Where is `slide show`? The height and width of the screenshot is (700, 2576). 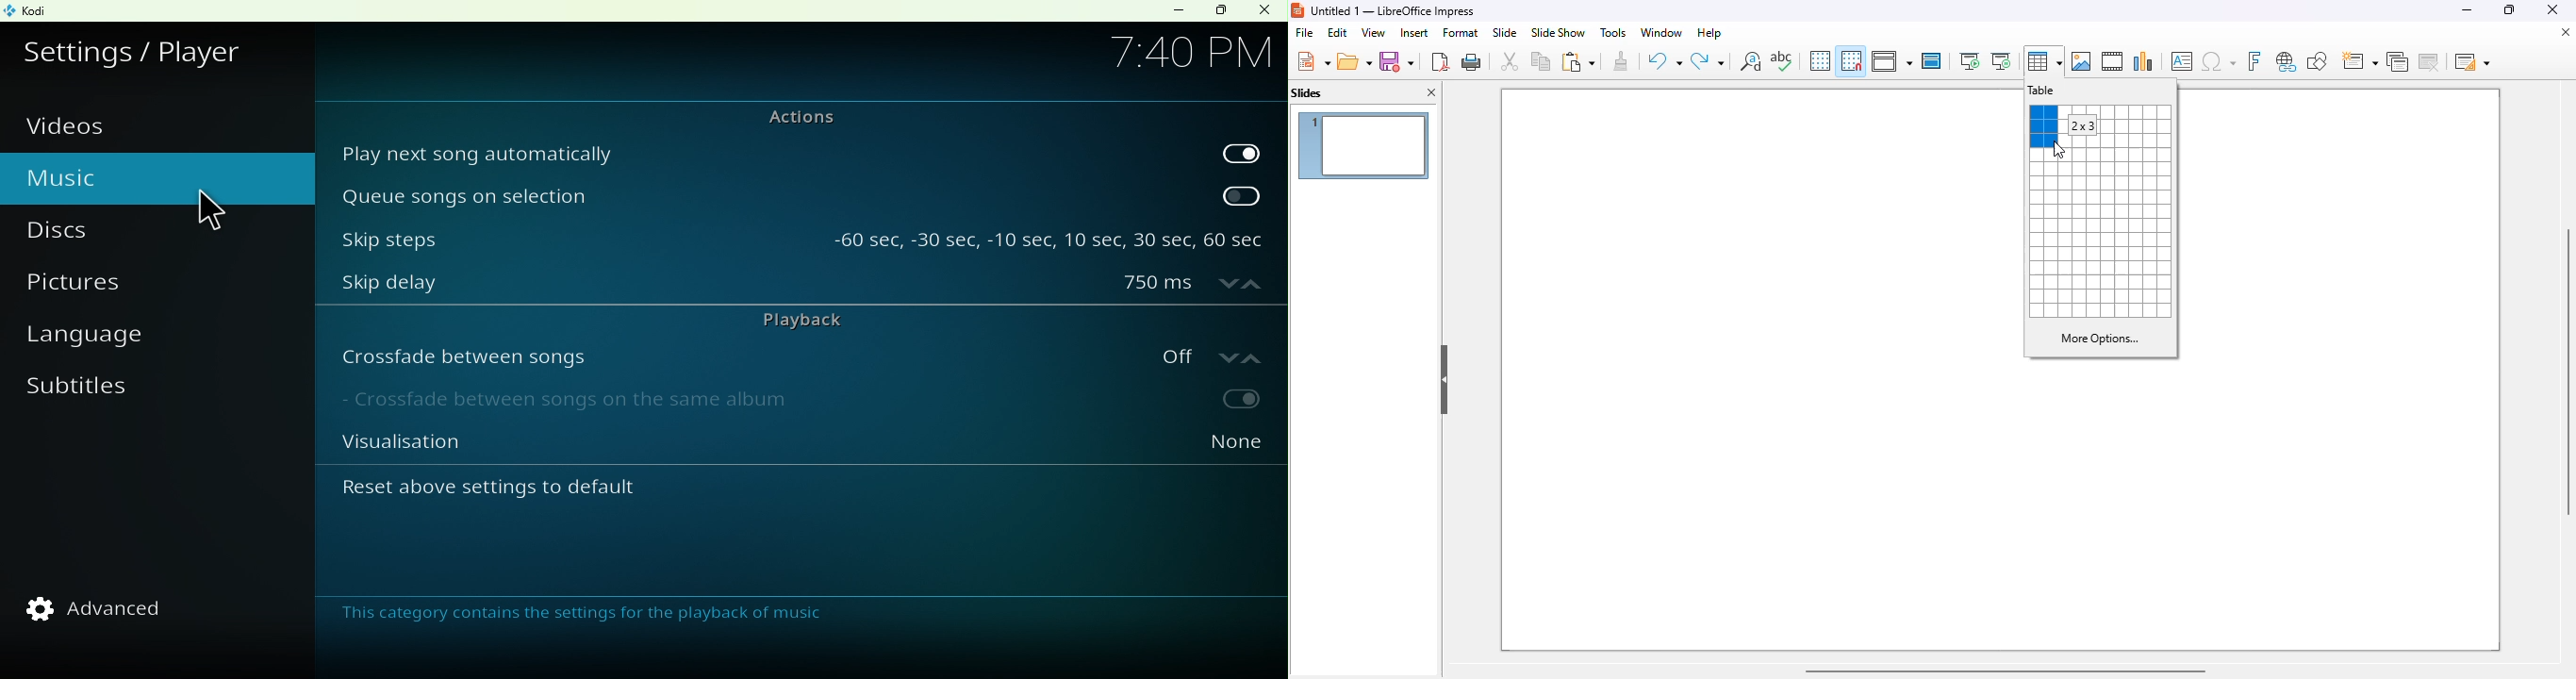
slide show is located at coordinates (1558, 33).